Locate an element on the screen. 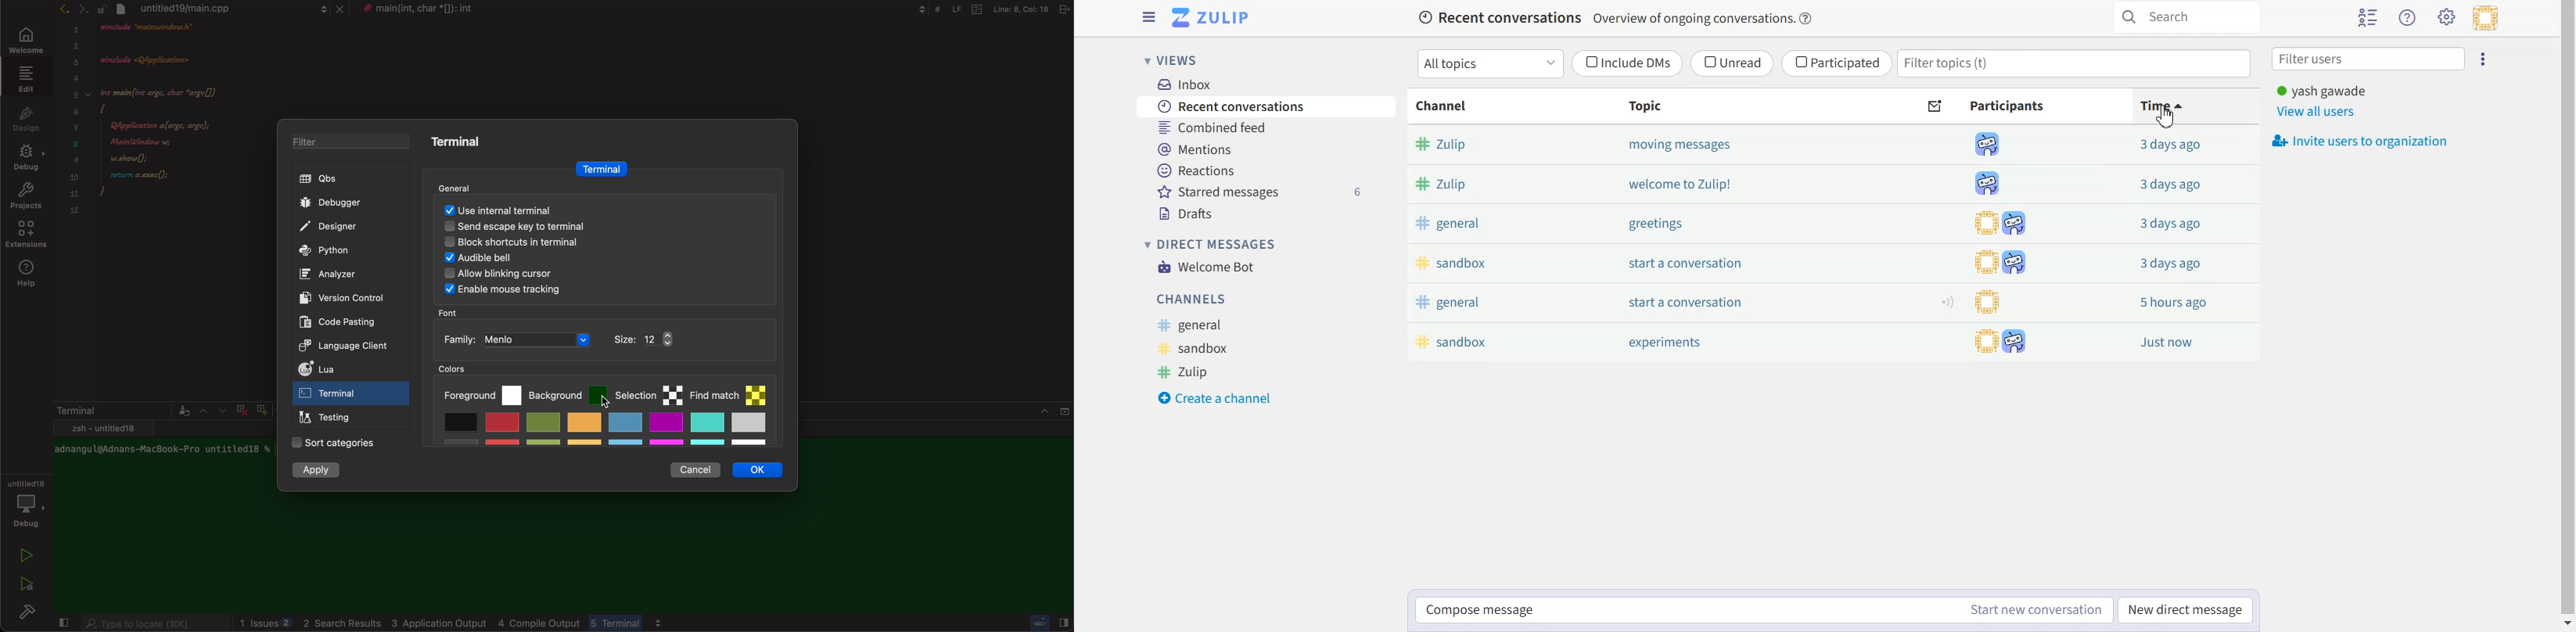 The height and width of the screenshot is (644, 2576). participants is located at coordinates (1996, 263).